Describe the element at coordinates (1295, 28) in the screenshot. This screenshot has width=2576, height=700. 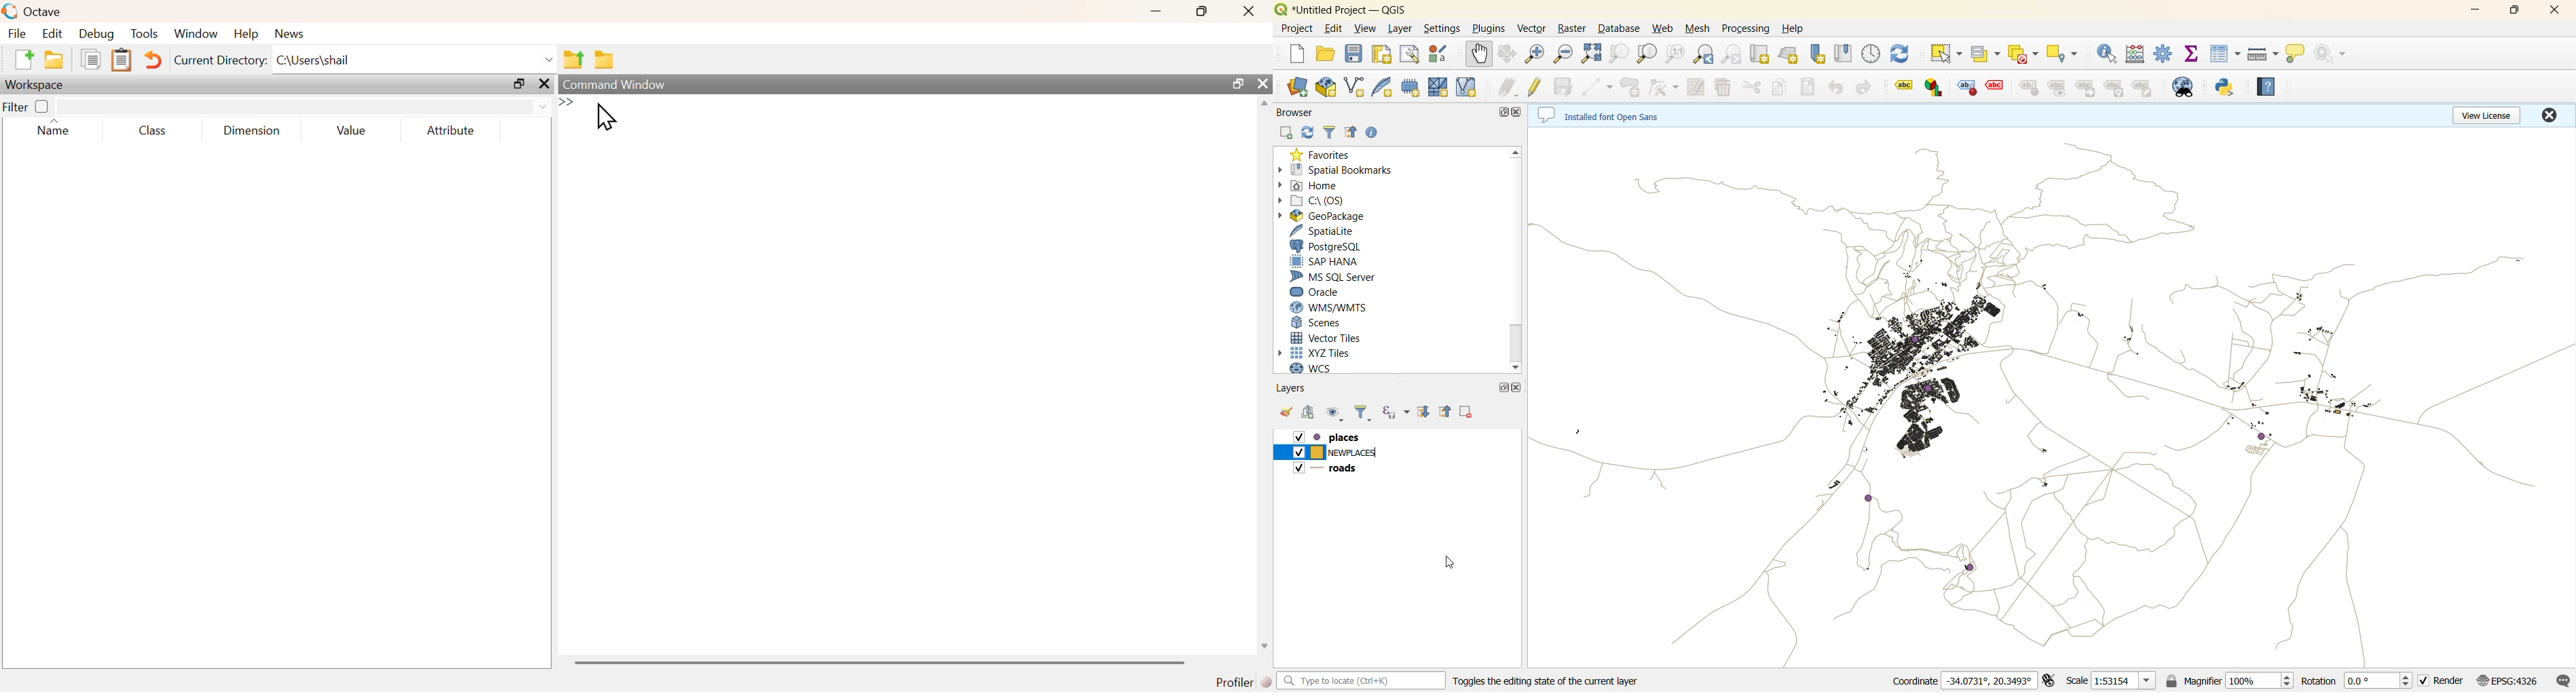
I see `project` at that location.